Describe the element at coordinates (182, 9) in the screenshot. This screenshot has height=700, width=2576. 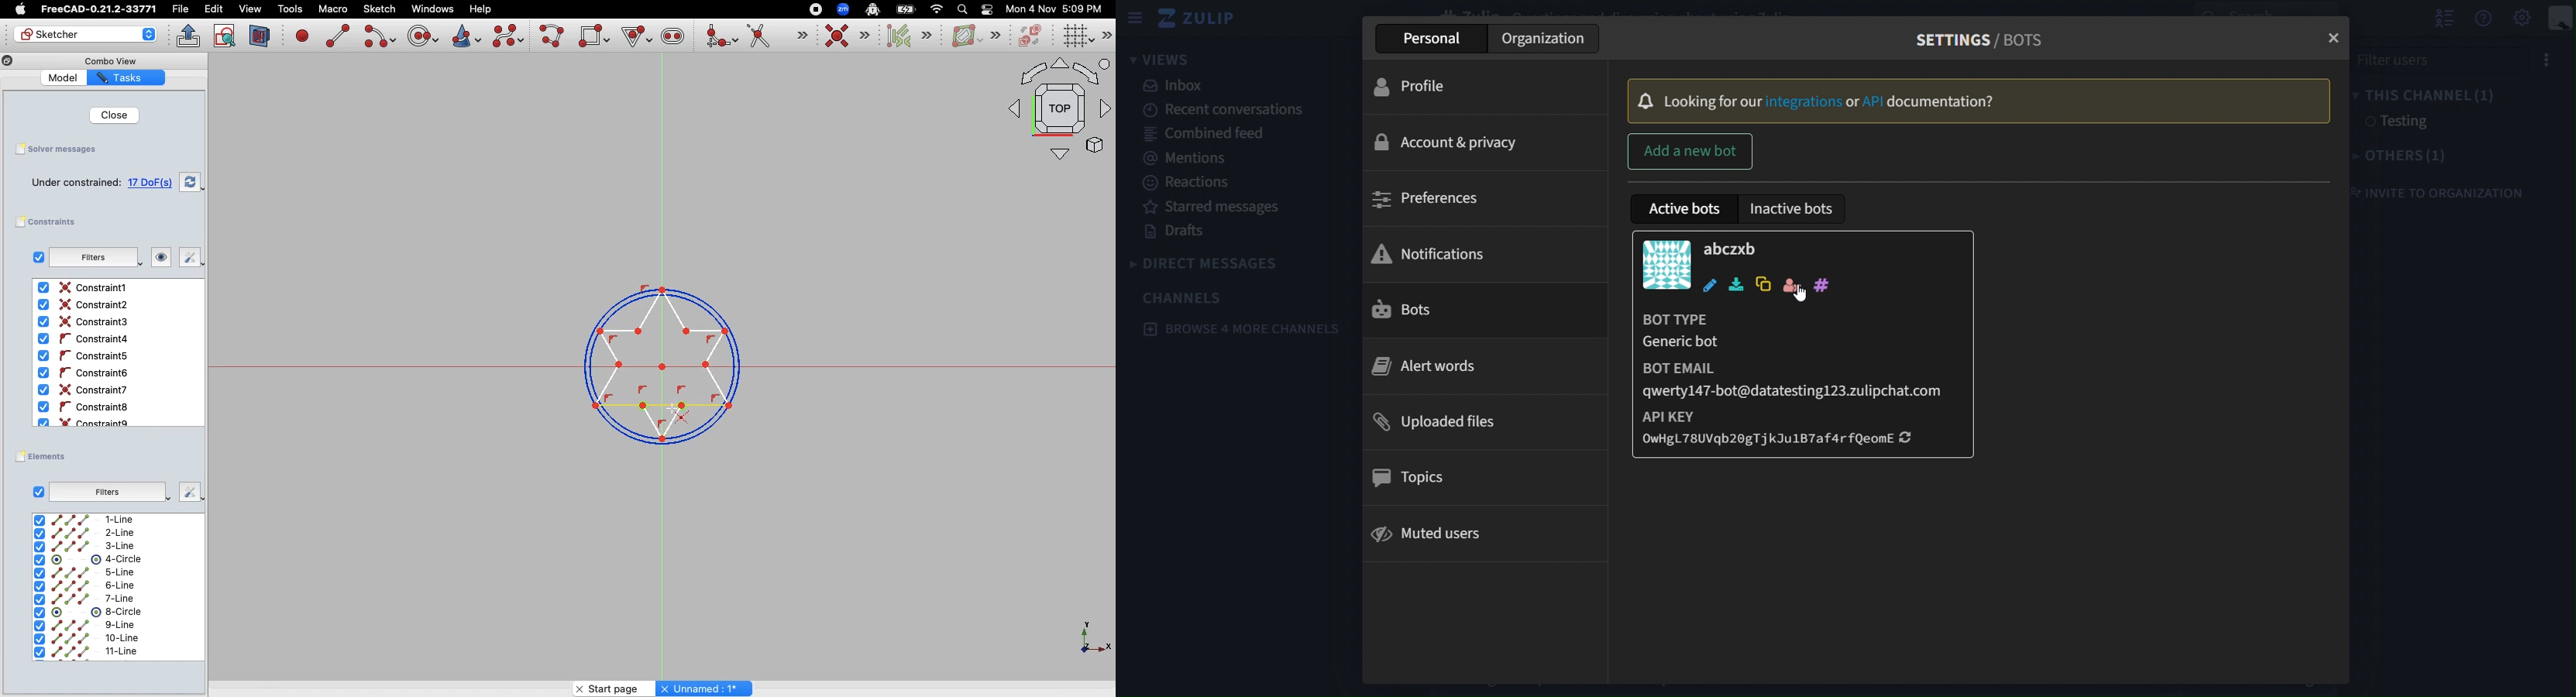
I see `File` at that location.